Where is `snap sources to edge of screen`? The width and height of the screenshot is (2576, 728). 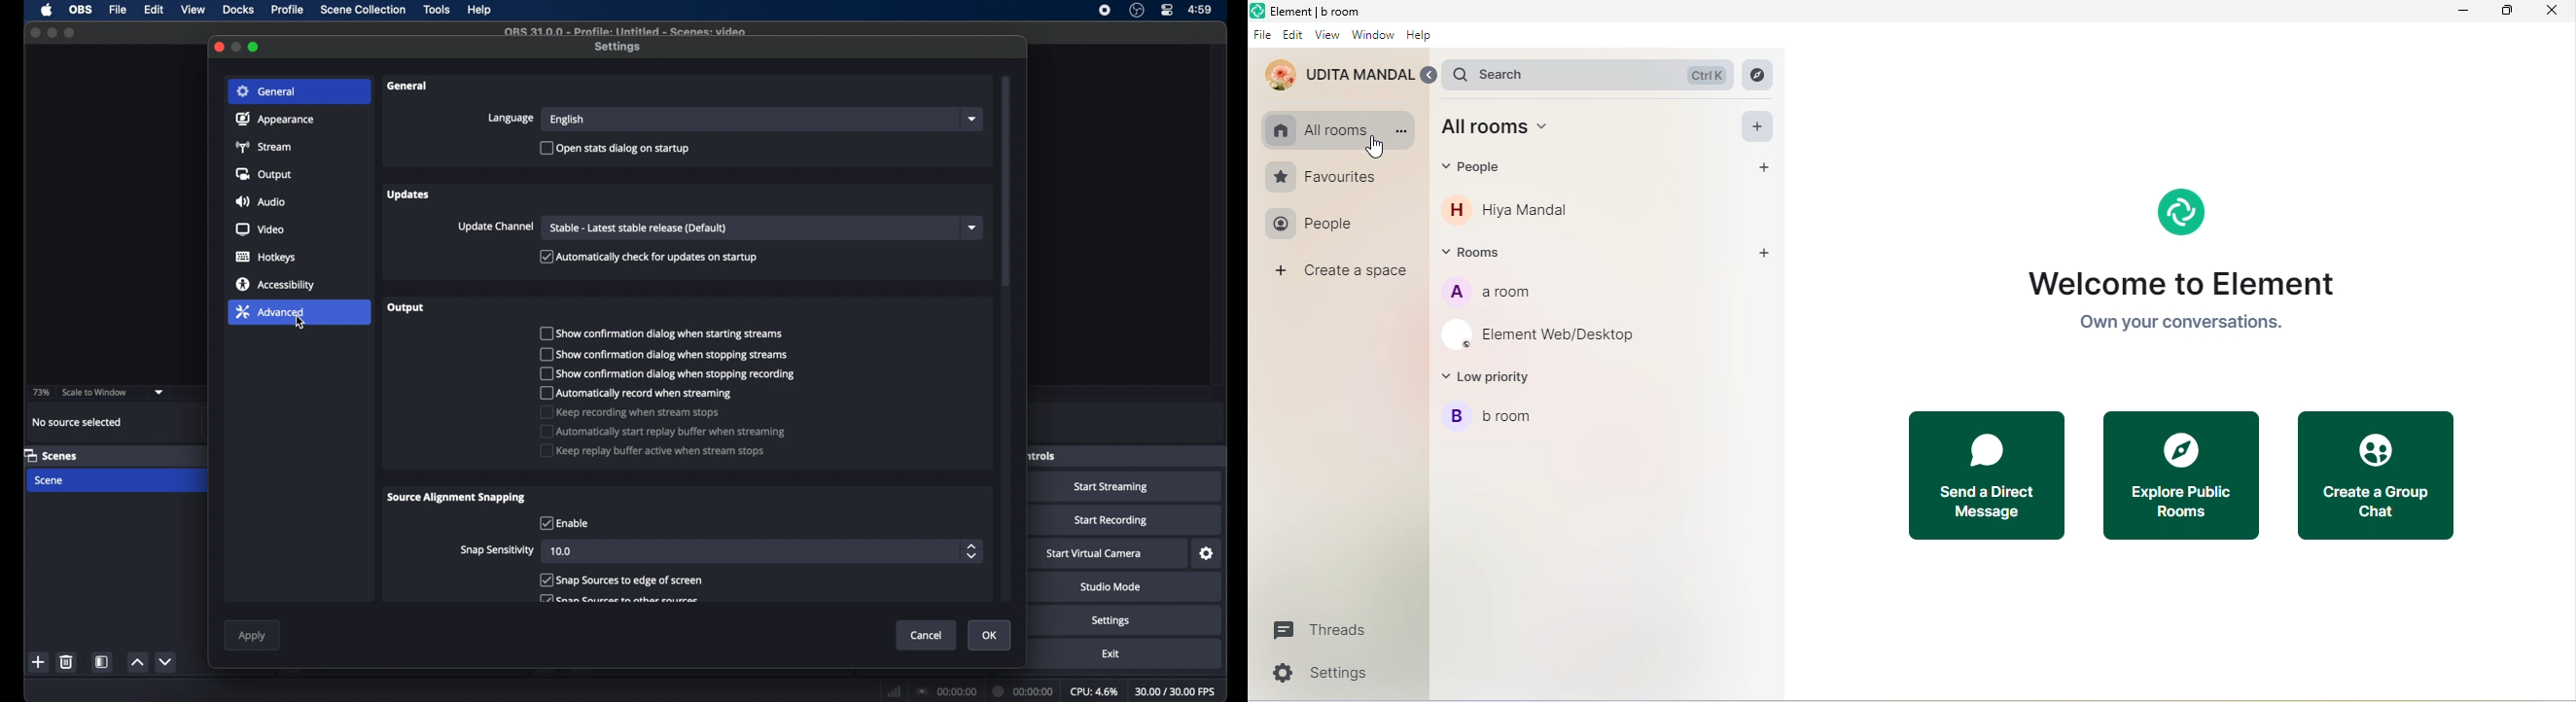 snap sources to edge of screen is located at coordinates (623, 580).